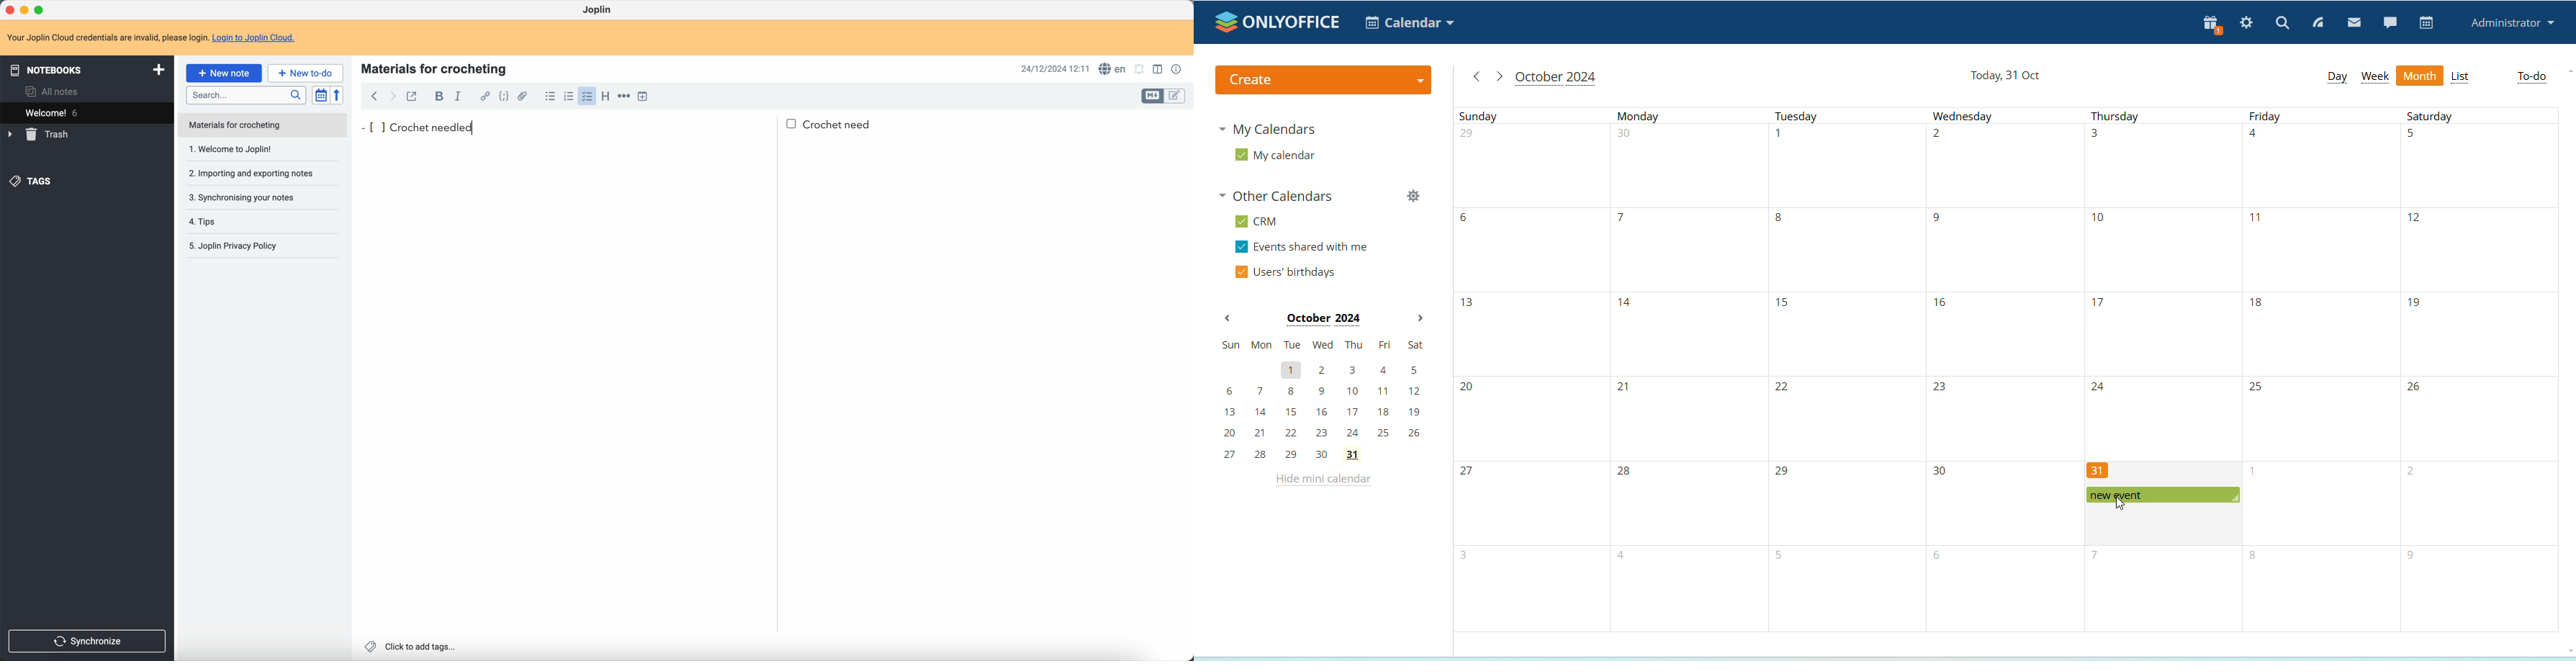 Image resolution: width=2576 pixels, height=672 pixels. I want to click on CRM, so click(1258, 222).